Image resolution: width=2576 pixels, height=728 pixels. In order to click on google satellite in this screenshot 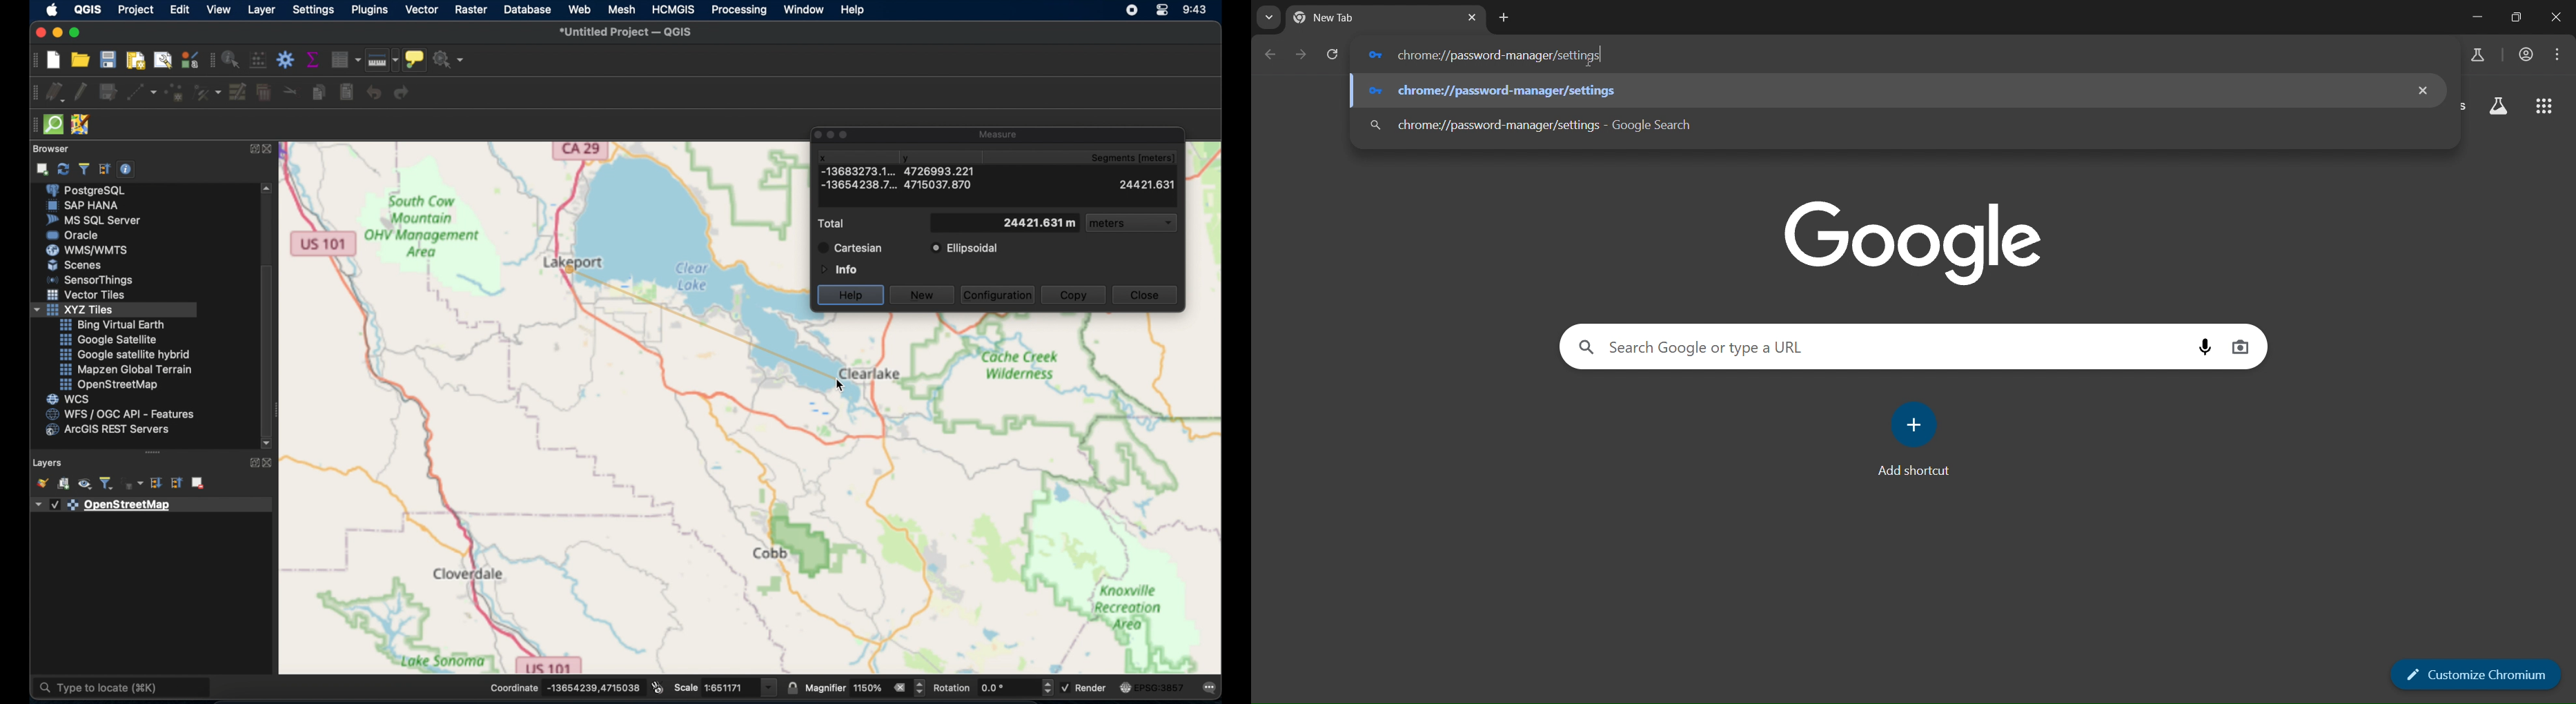, I will do `click(108, 340)`.